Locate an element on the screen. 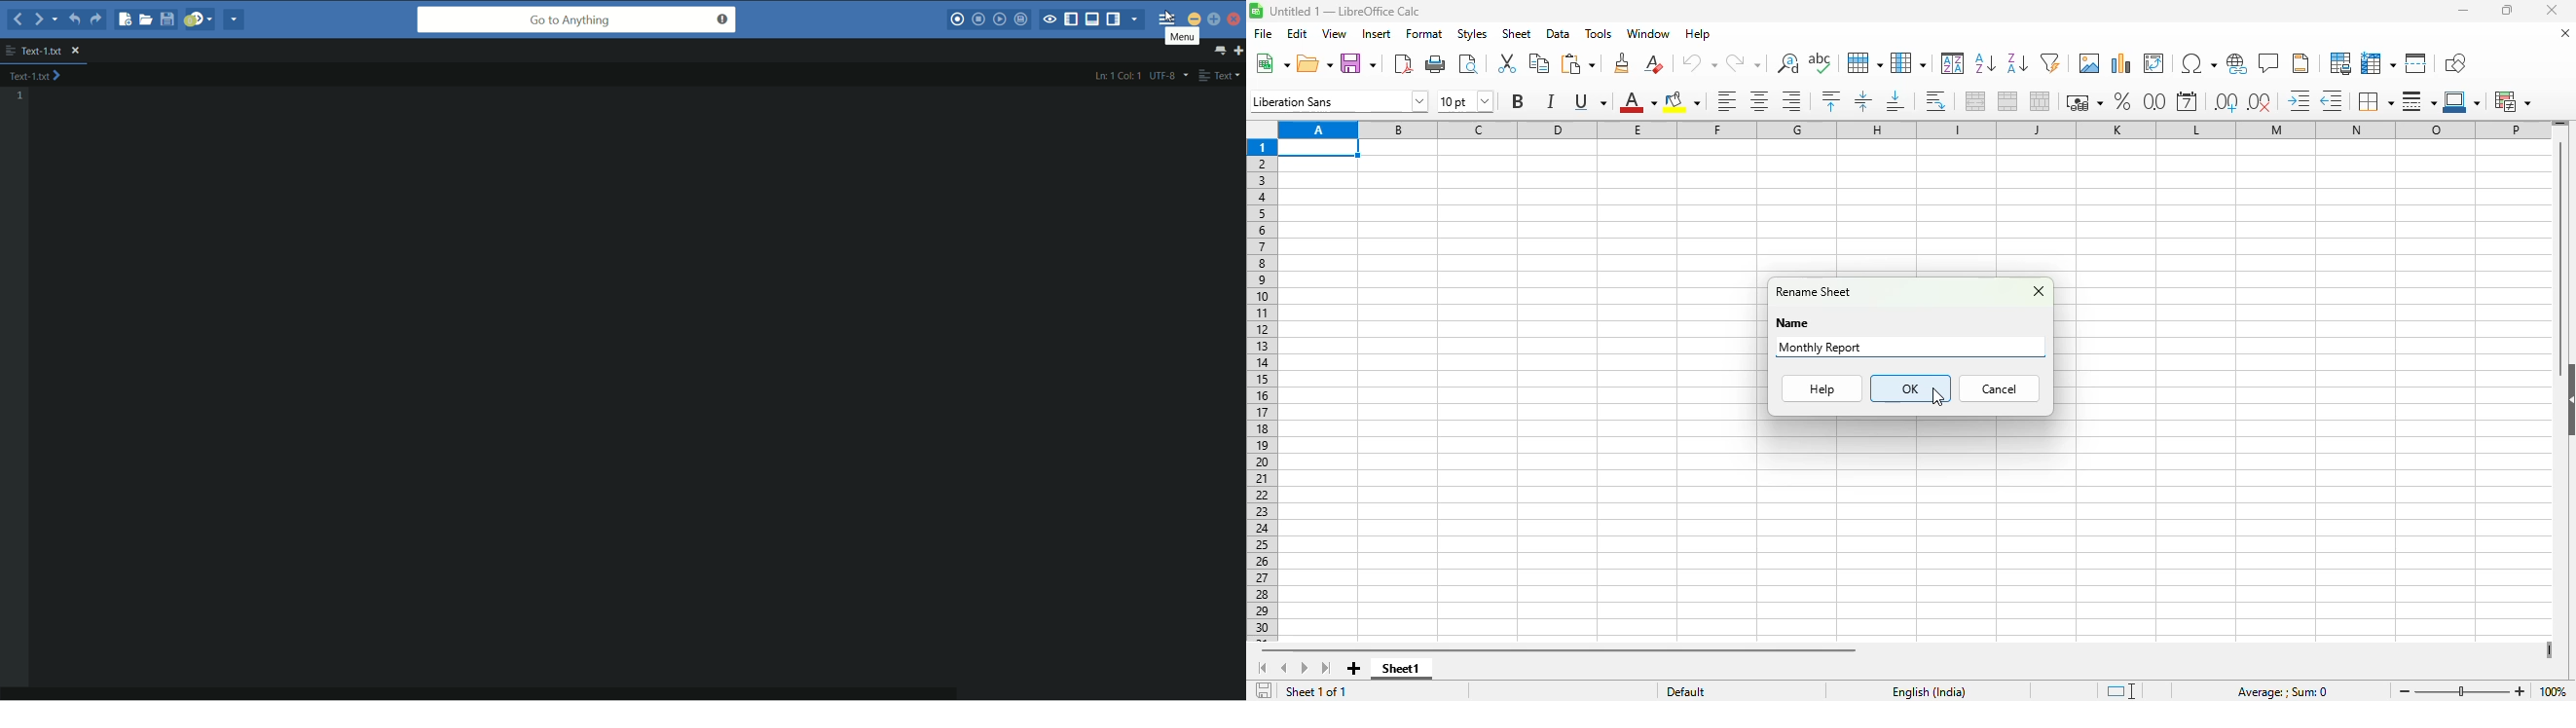 This screenshot has height=728, width=2576. close file is located at coordinates (75, 51).